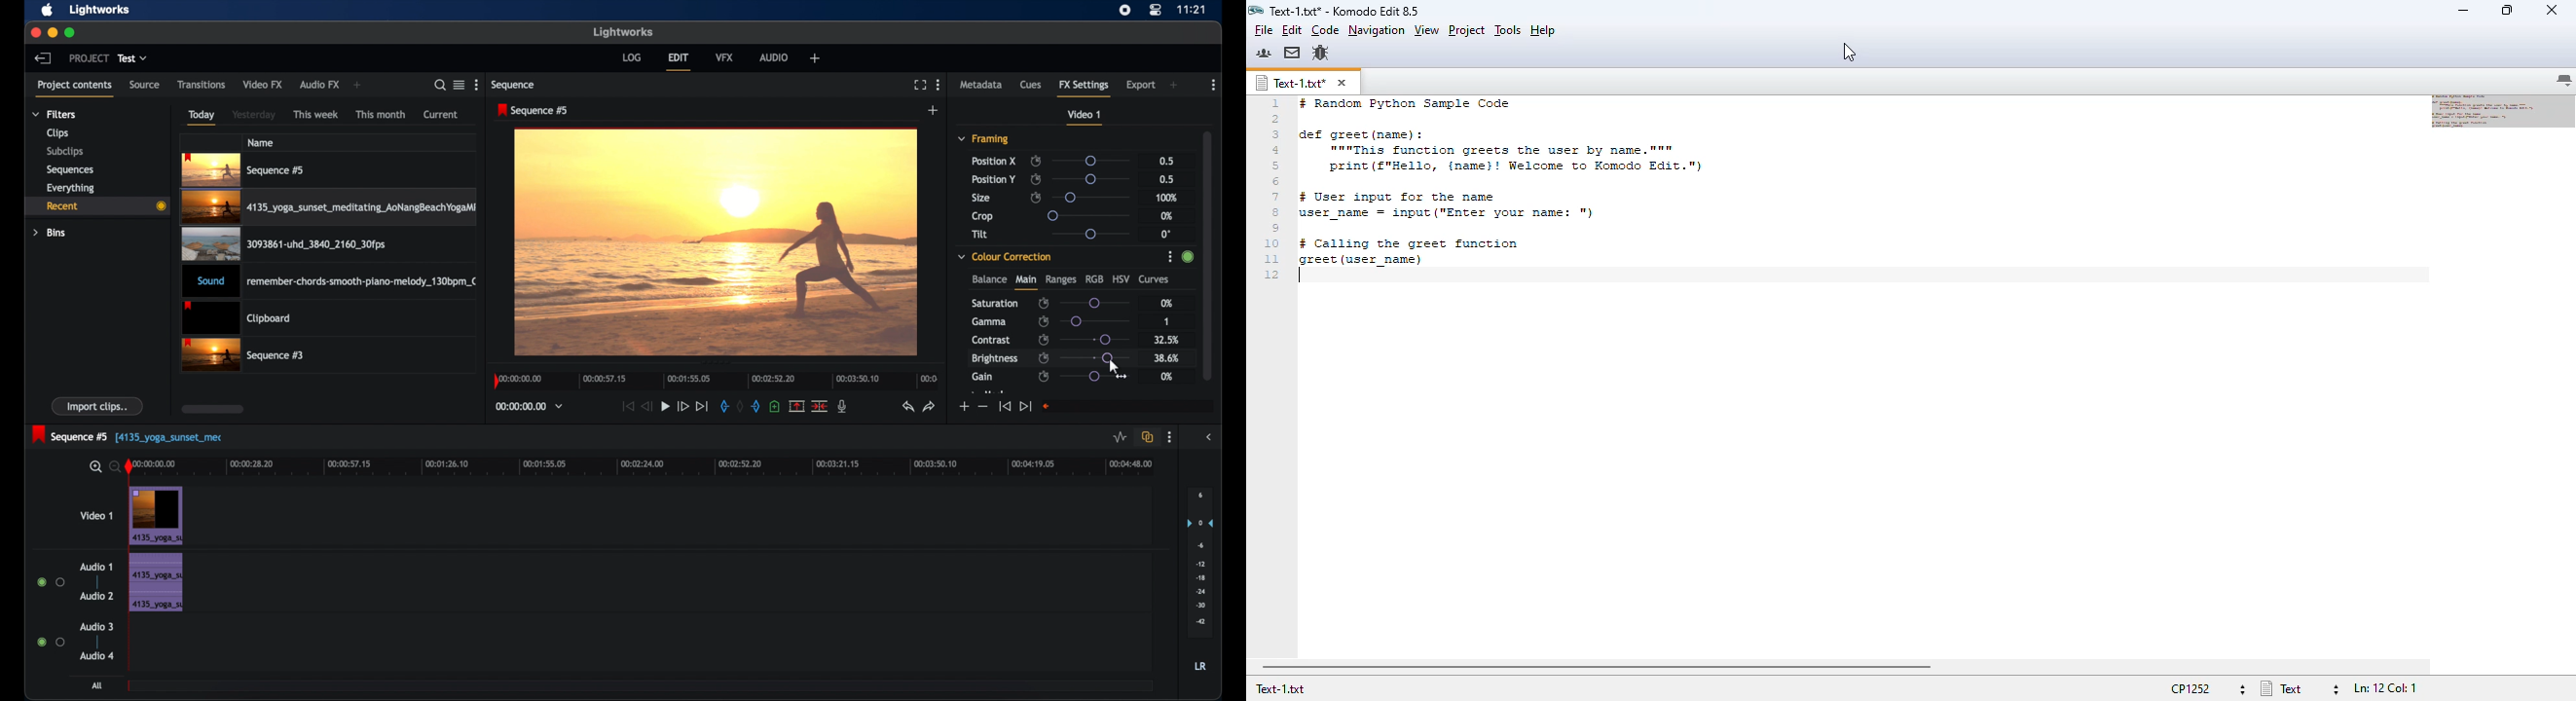  I want to click on 1, so click(1168, 320).